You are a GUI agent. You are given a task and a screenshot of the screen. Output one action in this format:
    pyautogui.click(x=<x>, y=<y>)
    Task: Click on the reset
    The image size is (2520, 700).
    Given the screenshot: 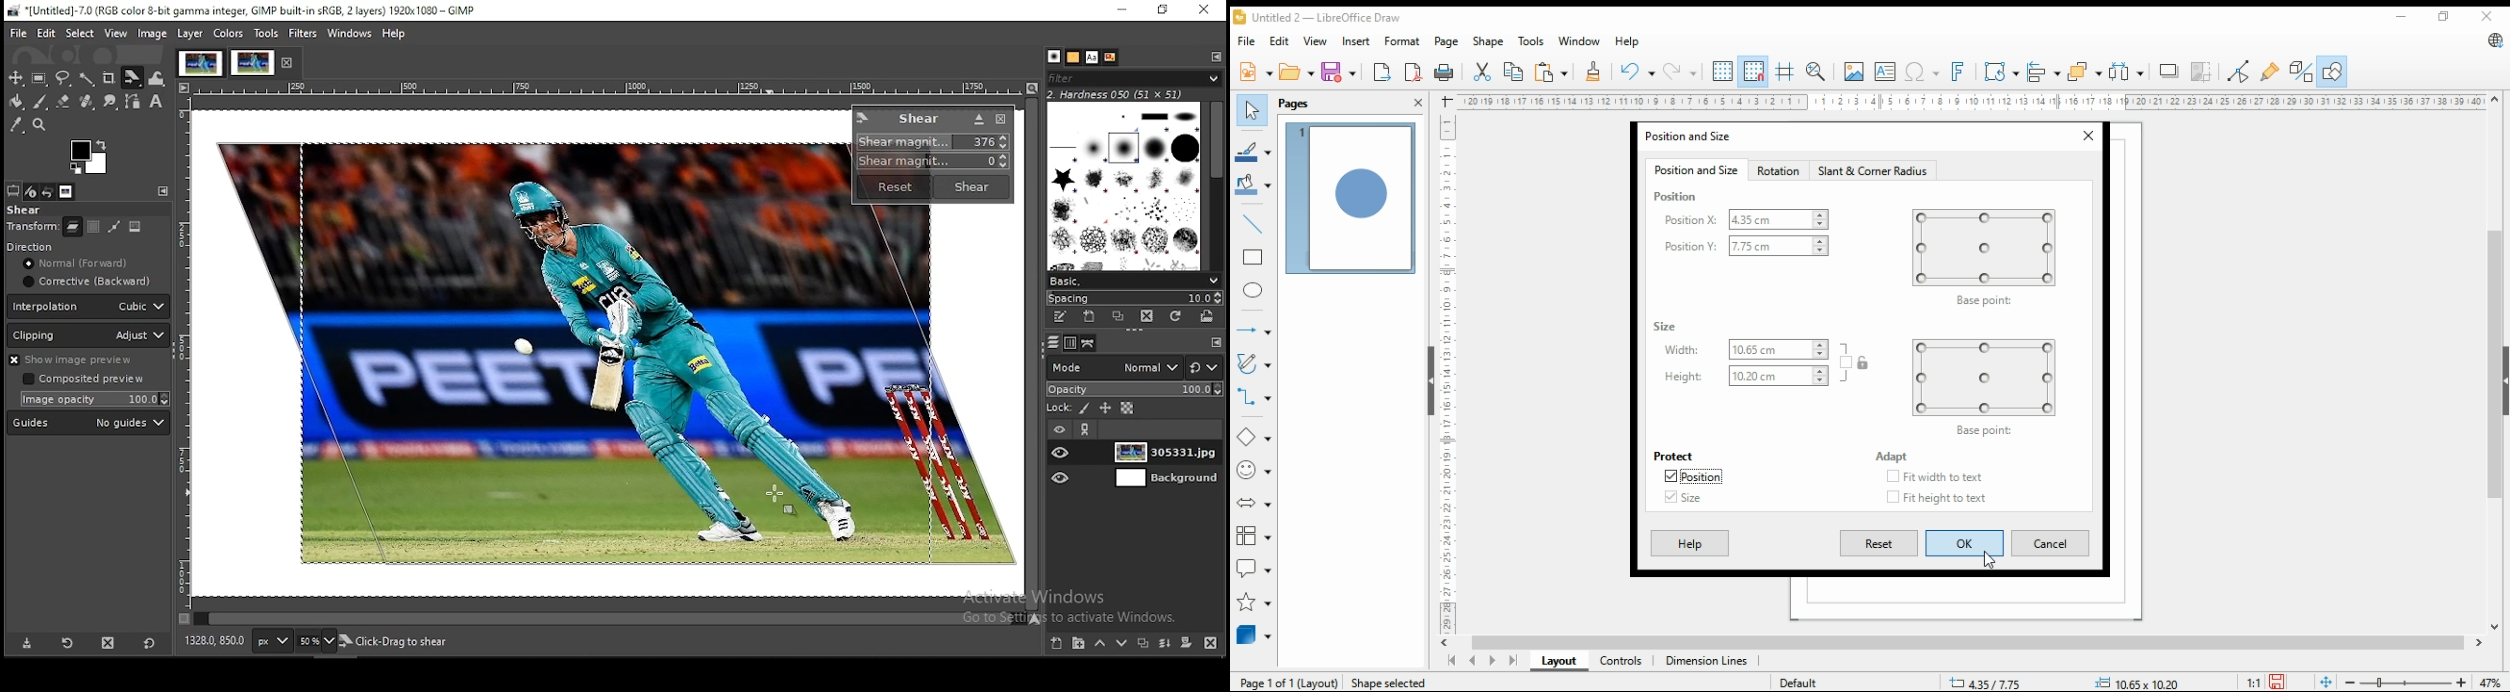 What is the action you would take?
    pyautogui.click(x=894, y=187)
    